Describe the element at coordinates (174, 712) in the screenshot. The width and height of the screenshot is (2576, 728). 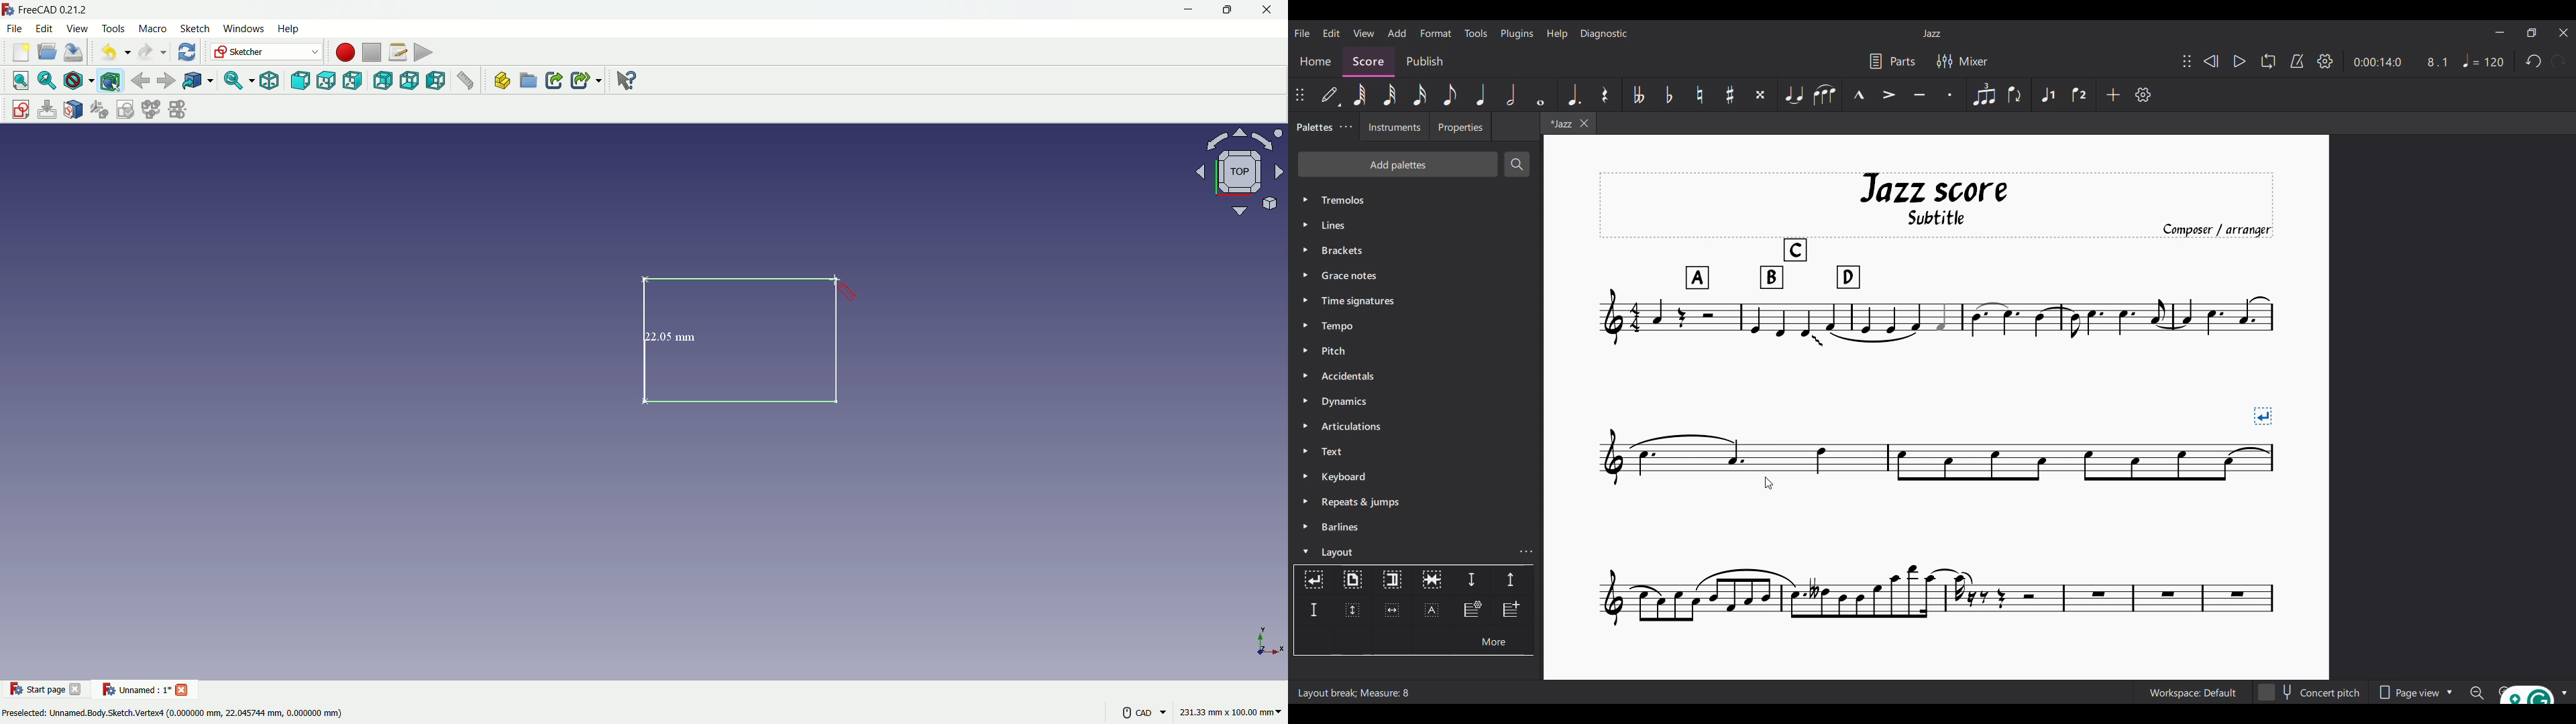
I see `Preselected: Unnamed. Body.Sketch.Vertex4 (0.000000 mm, 22.045744 mm, 0.000000 mm)` at that location.